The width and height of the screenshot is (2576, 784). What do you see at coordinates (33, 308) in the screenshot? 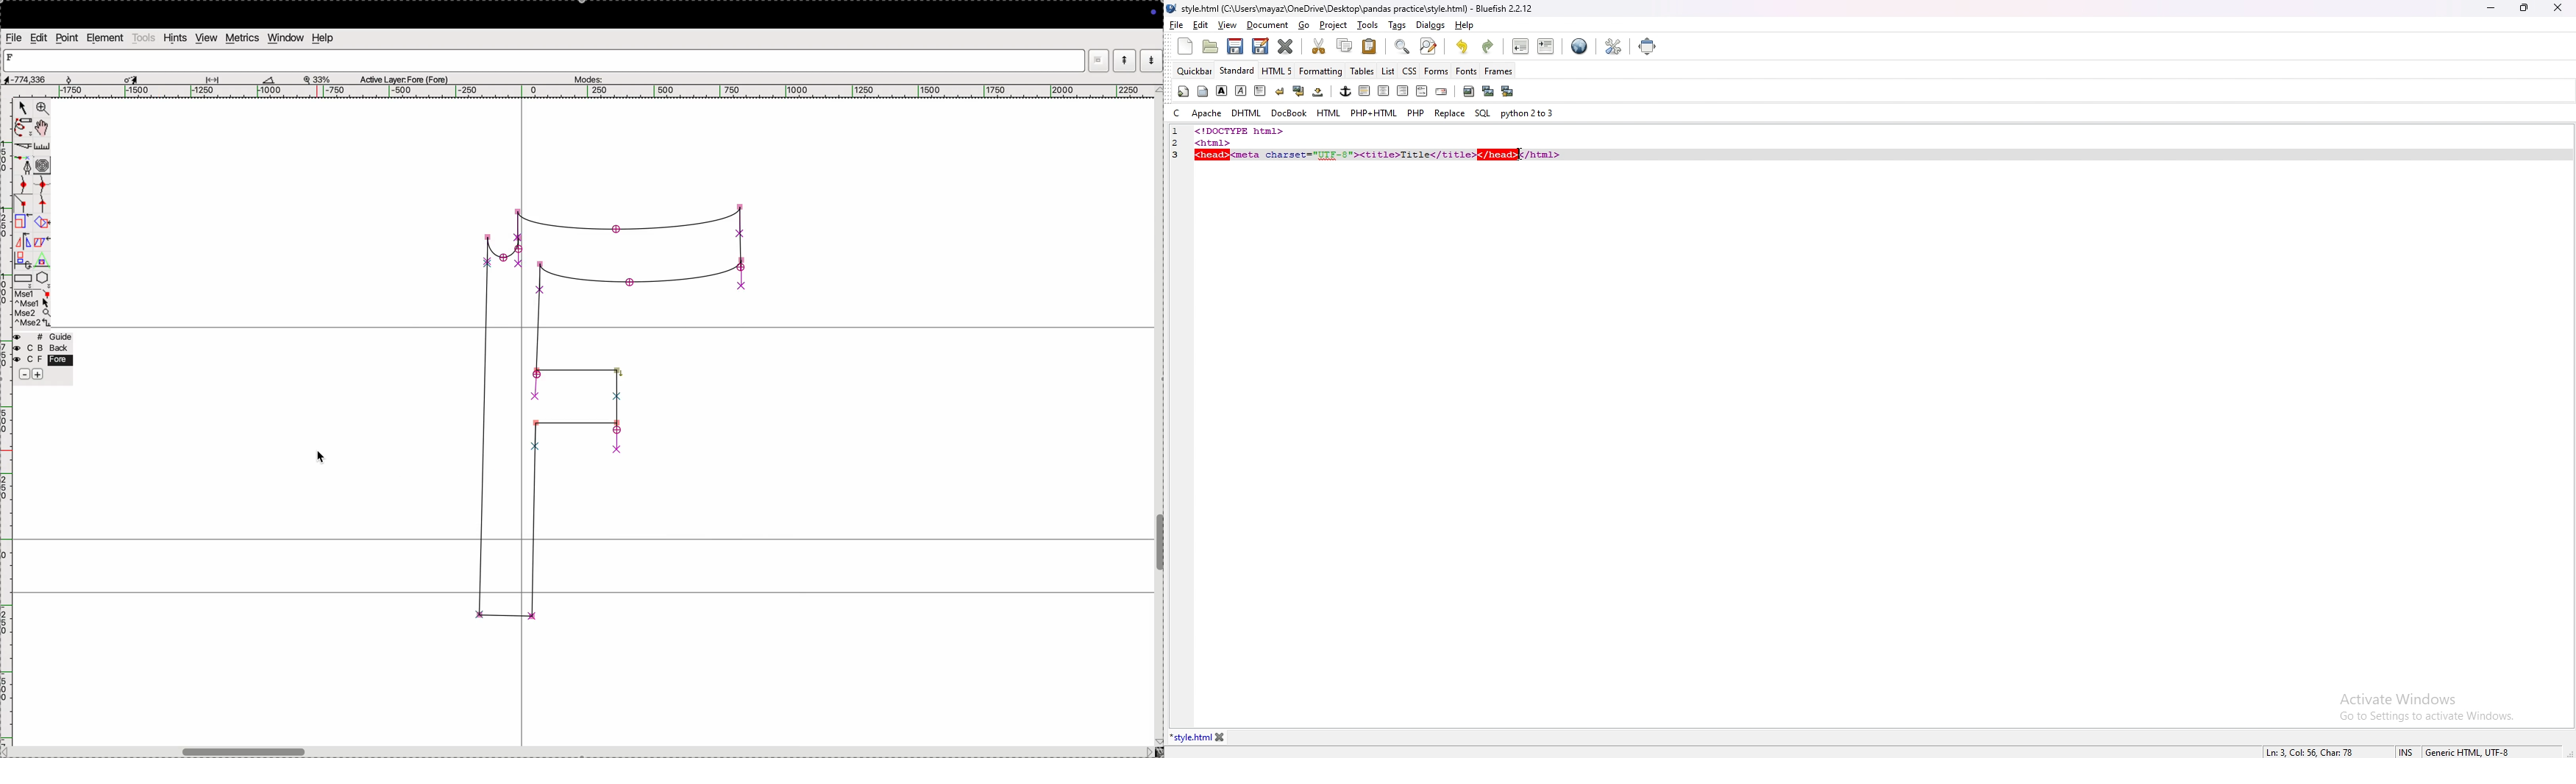
I see `mse ` at bounding box center [33, 308].